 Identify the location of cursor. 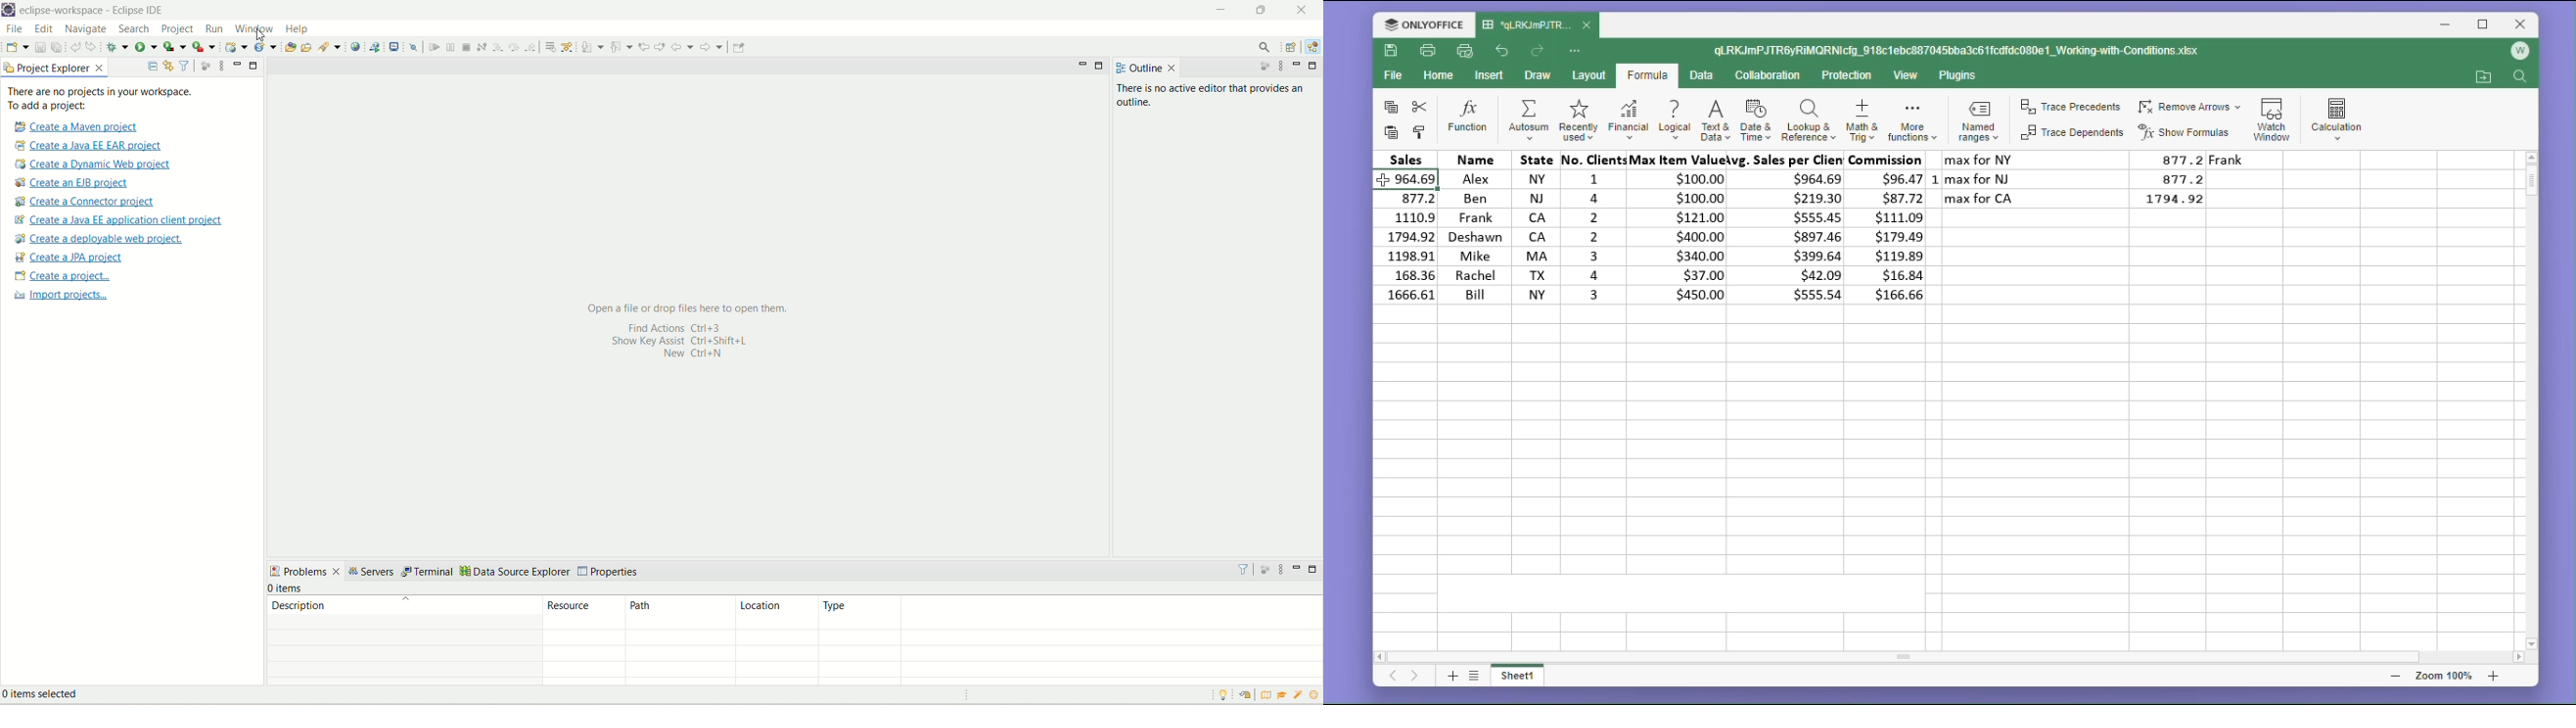
(1383, 178).